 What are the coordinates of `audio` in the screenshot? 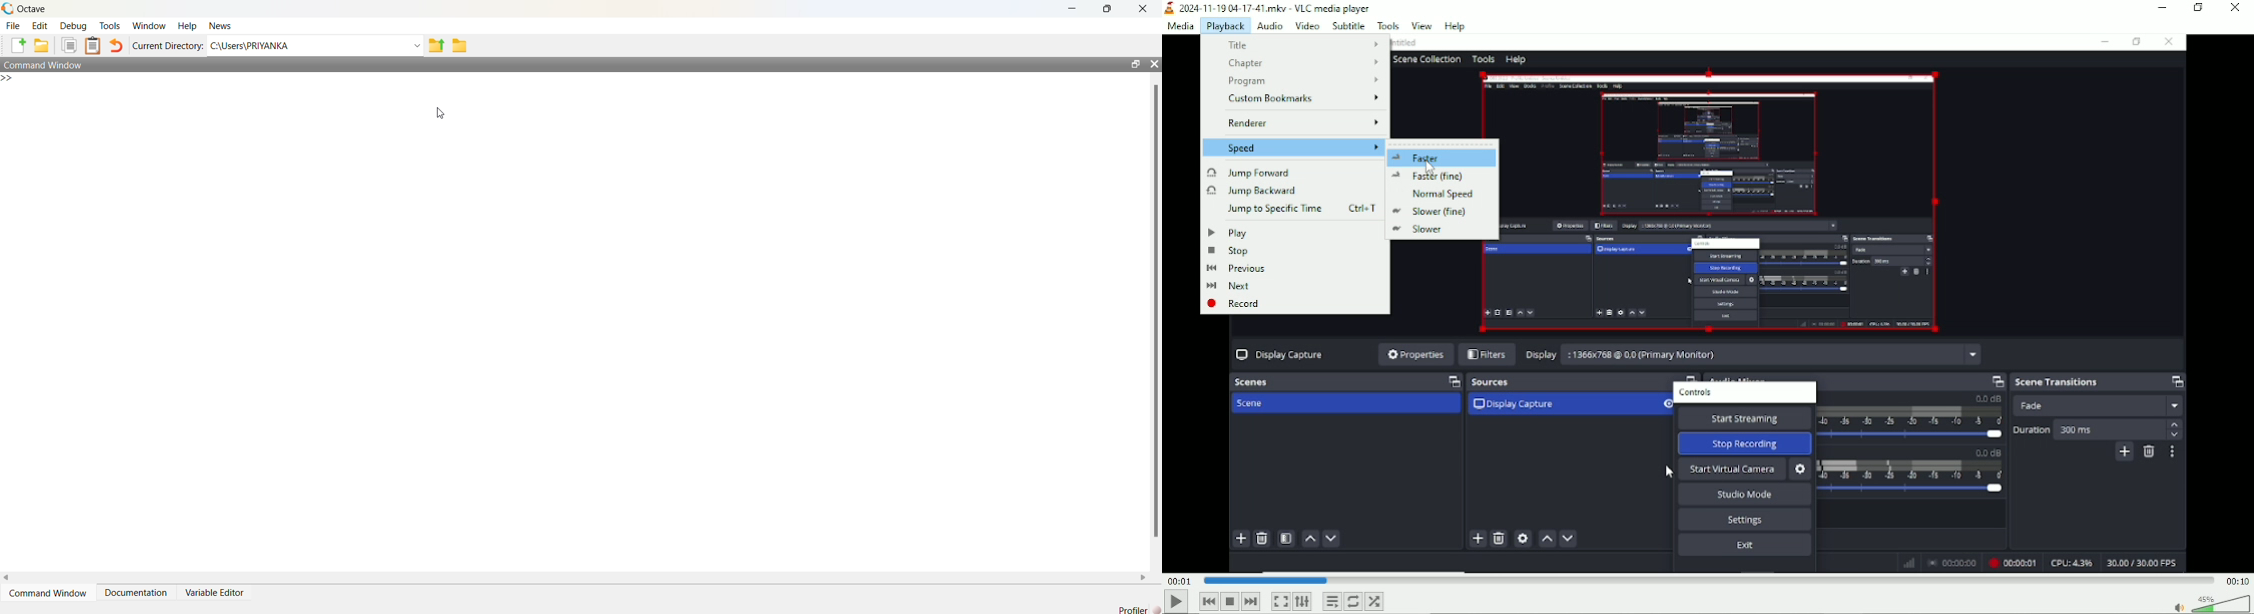 It's located at (1269, 24).